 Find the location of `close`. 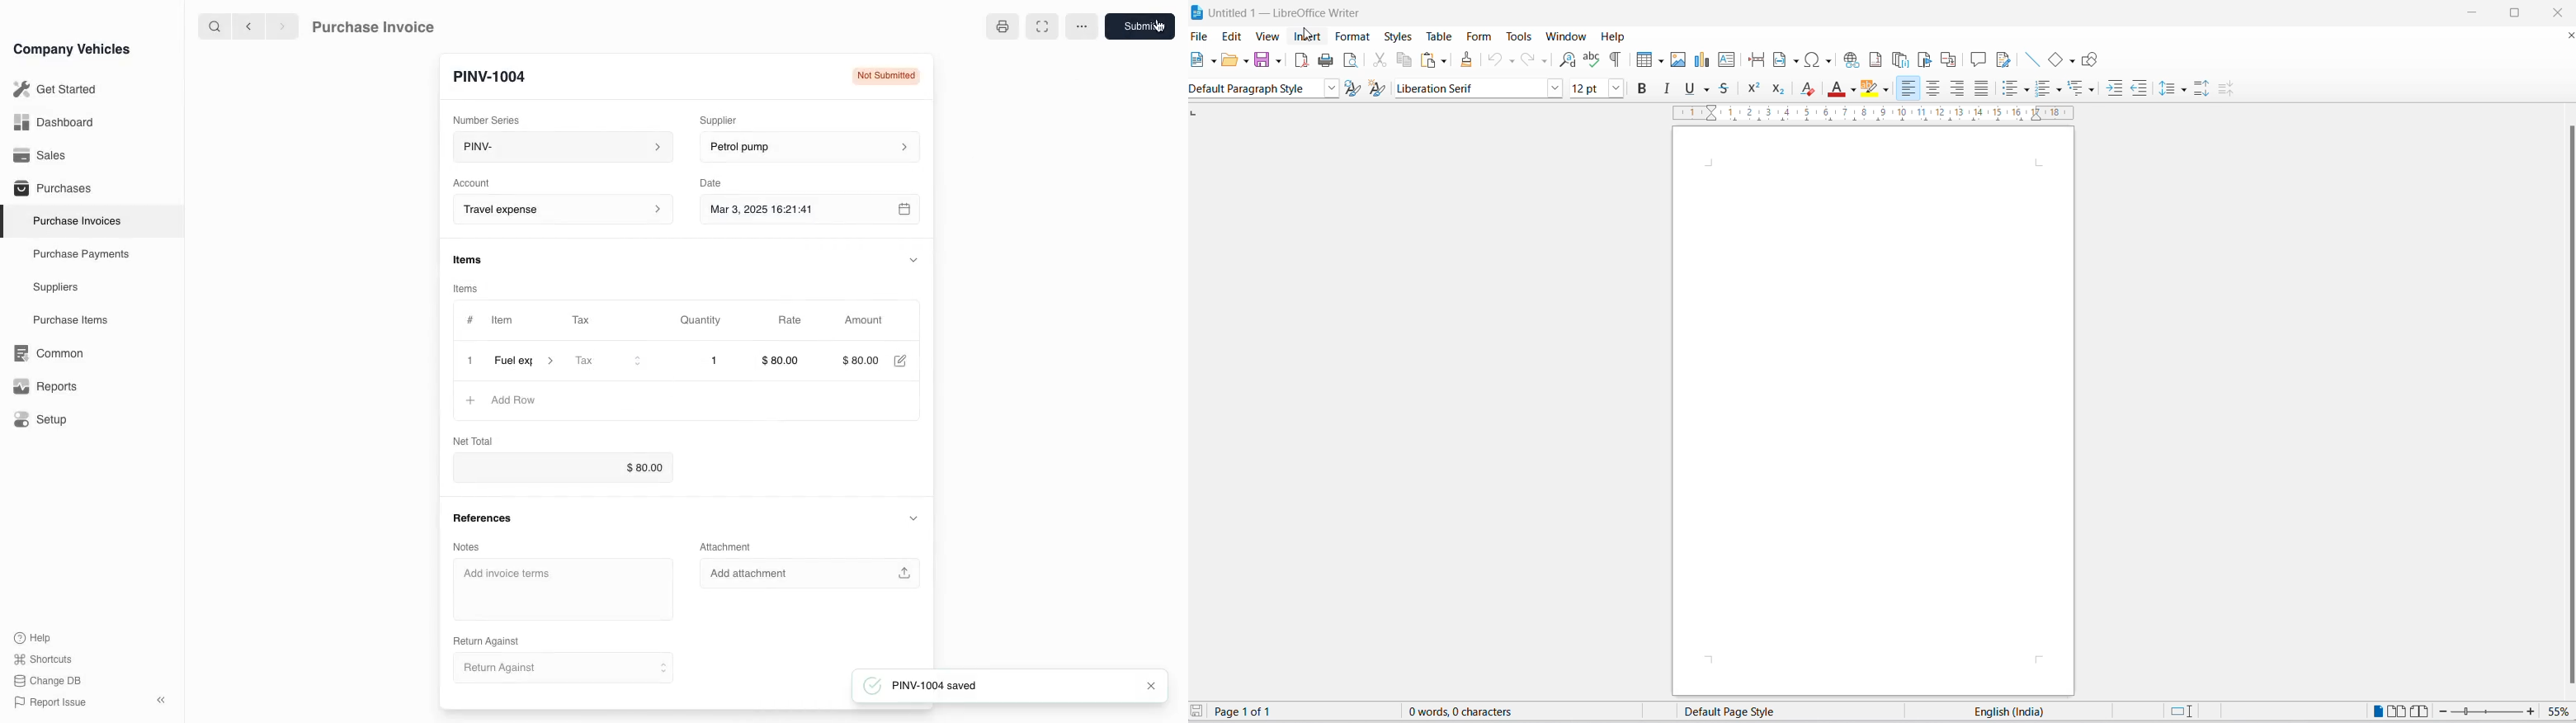

close is located at coordinates (1147, 686).